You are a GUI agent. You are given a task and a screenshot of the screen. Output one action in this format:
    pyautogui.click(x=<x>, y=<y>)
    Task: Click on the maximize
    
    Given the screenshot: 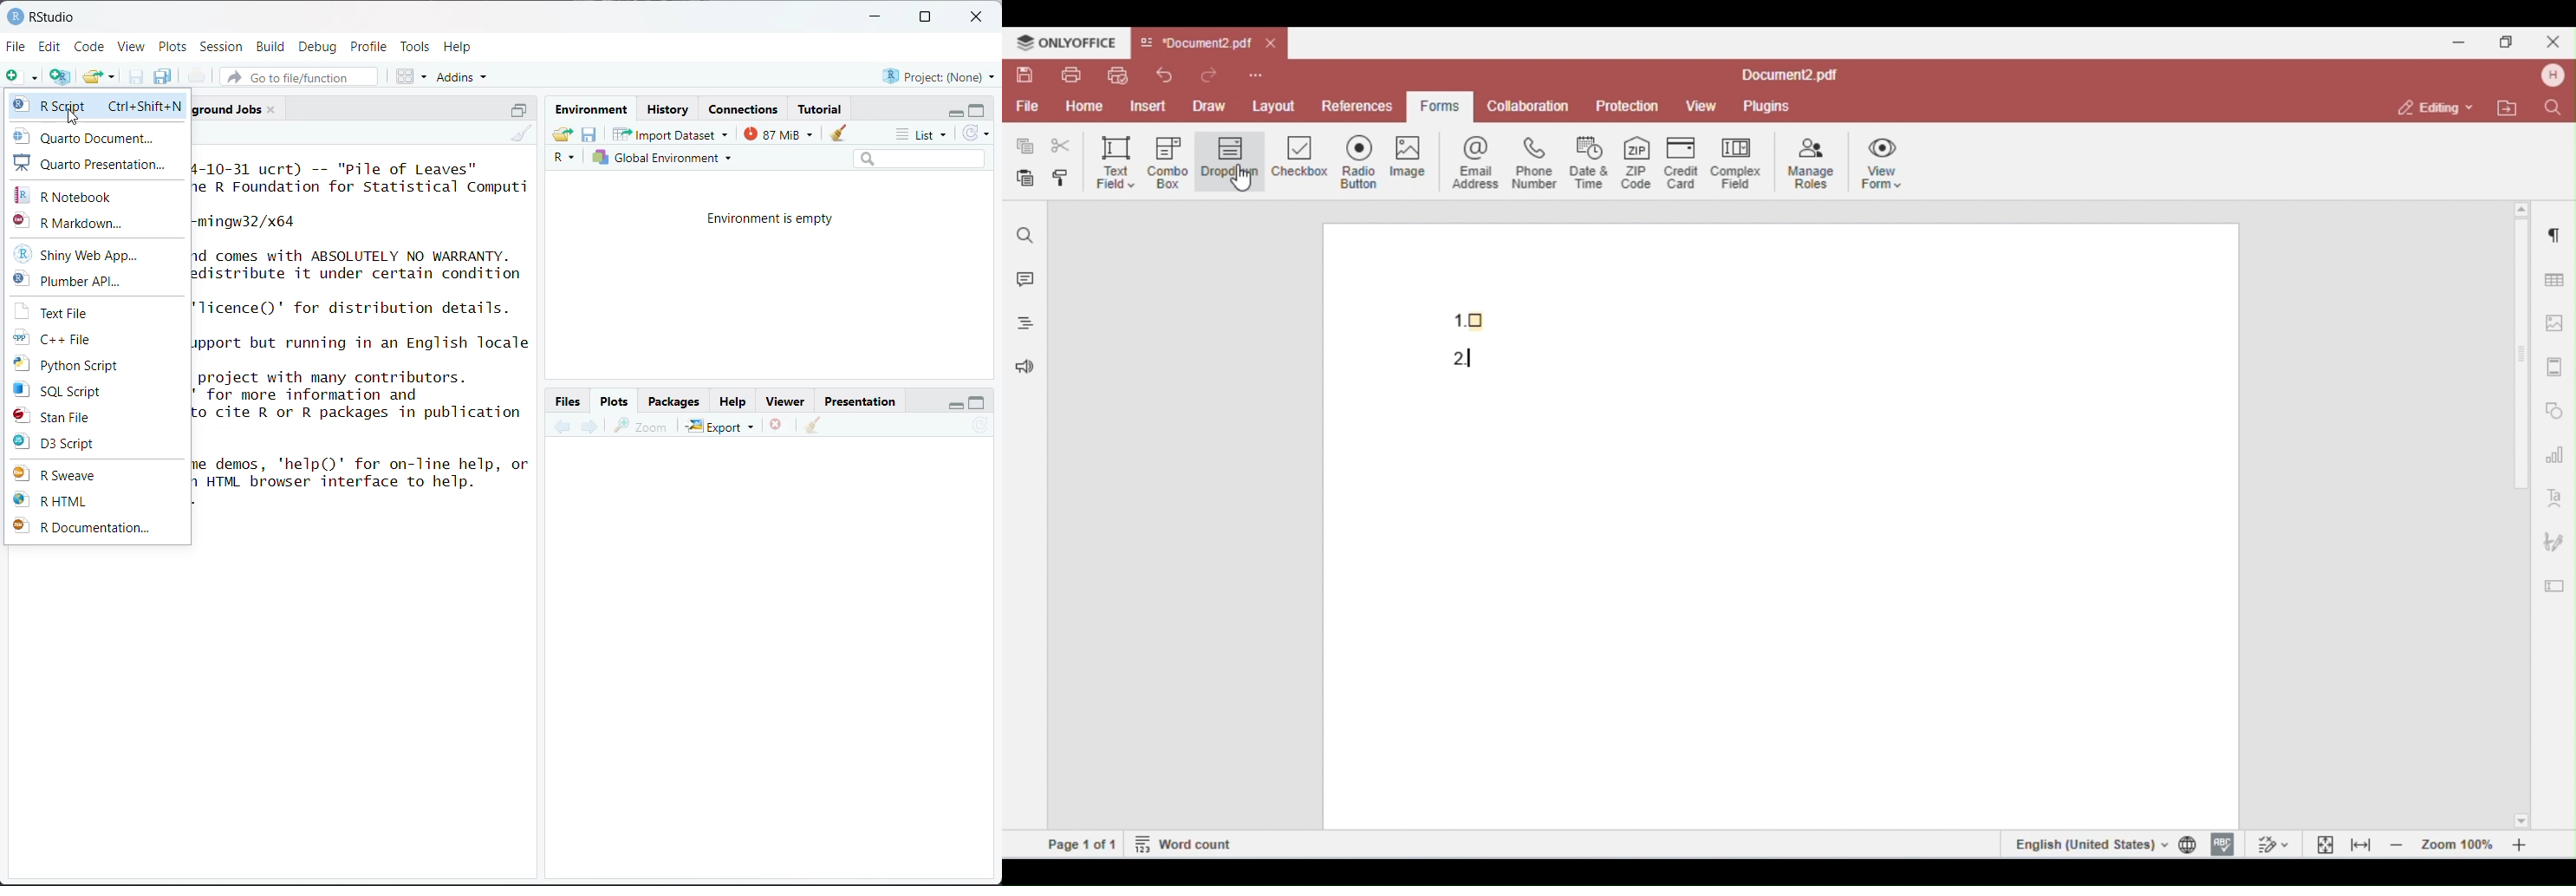 What is the action you would take?
    pyautogui.click(x=977, y=401)
    